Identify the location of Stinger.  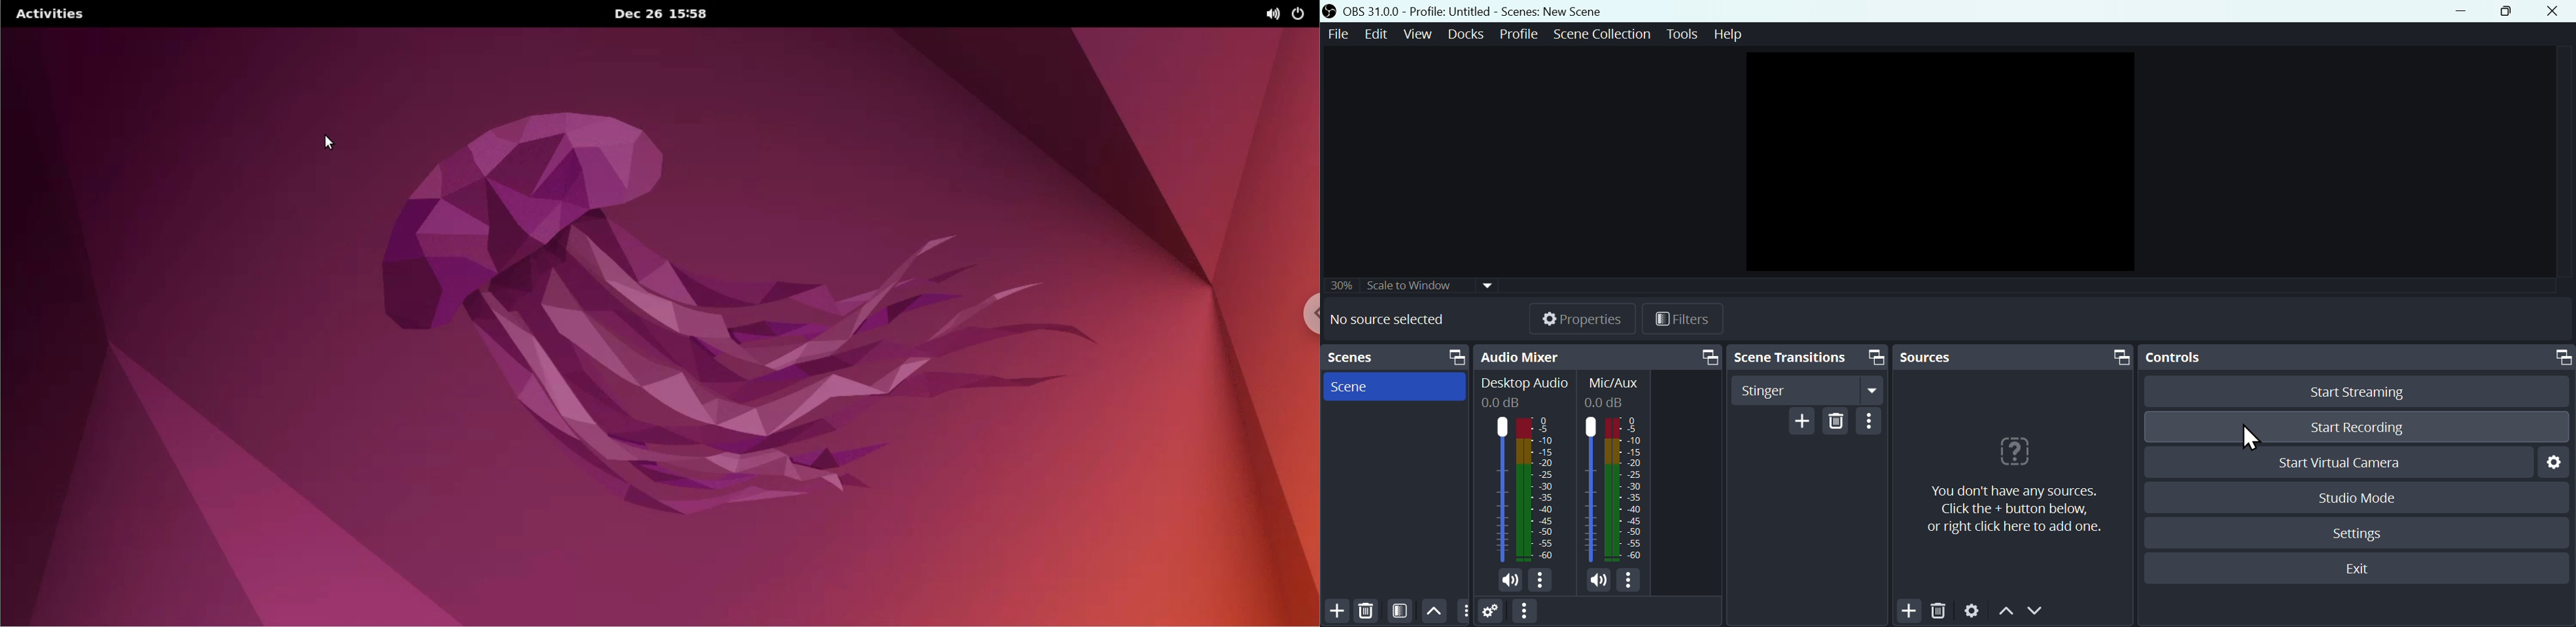
(1808, 390).